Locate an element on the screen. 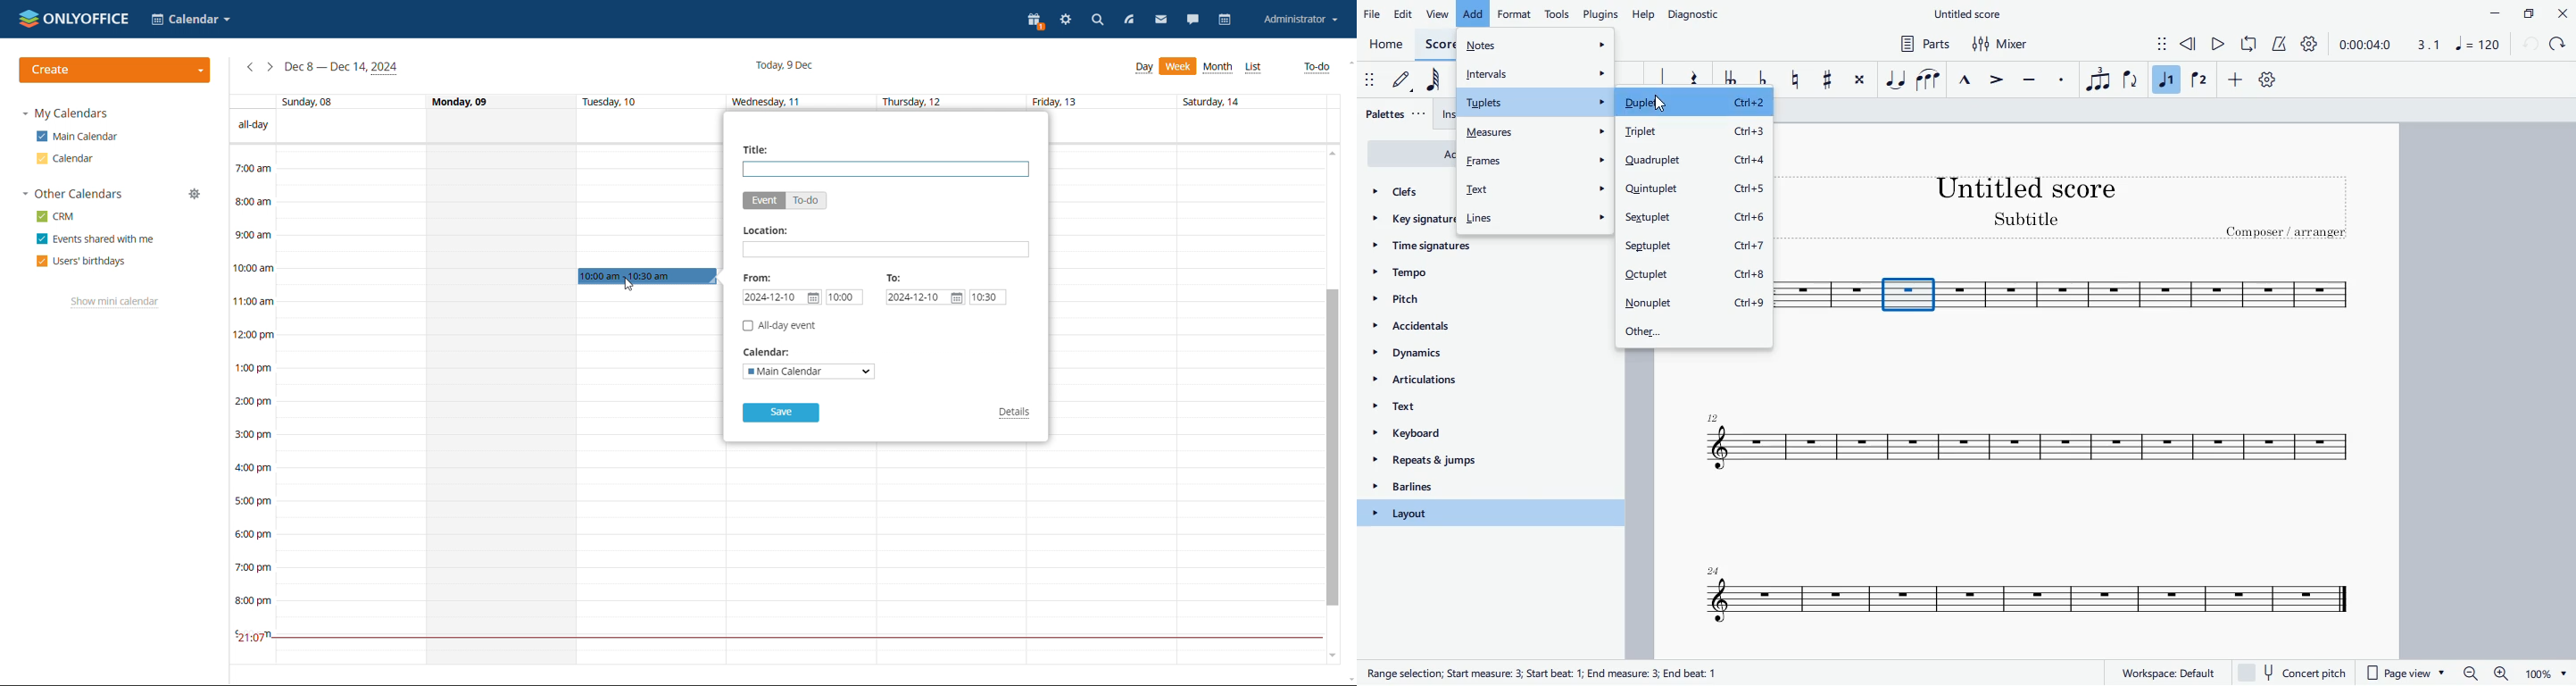 The width and height of the screenshot is (2576, 700). selected note is located at coordinates (1908, 294).